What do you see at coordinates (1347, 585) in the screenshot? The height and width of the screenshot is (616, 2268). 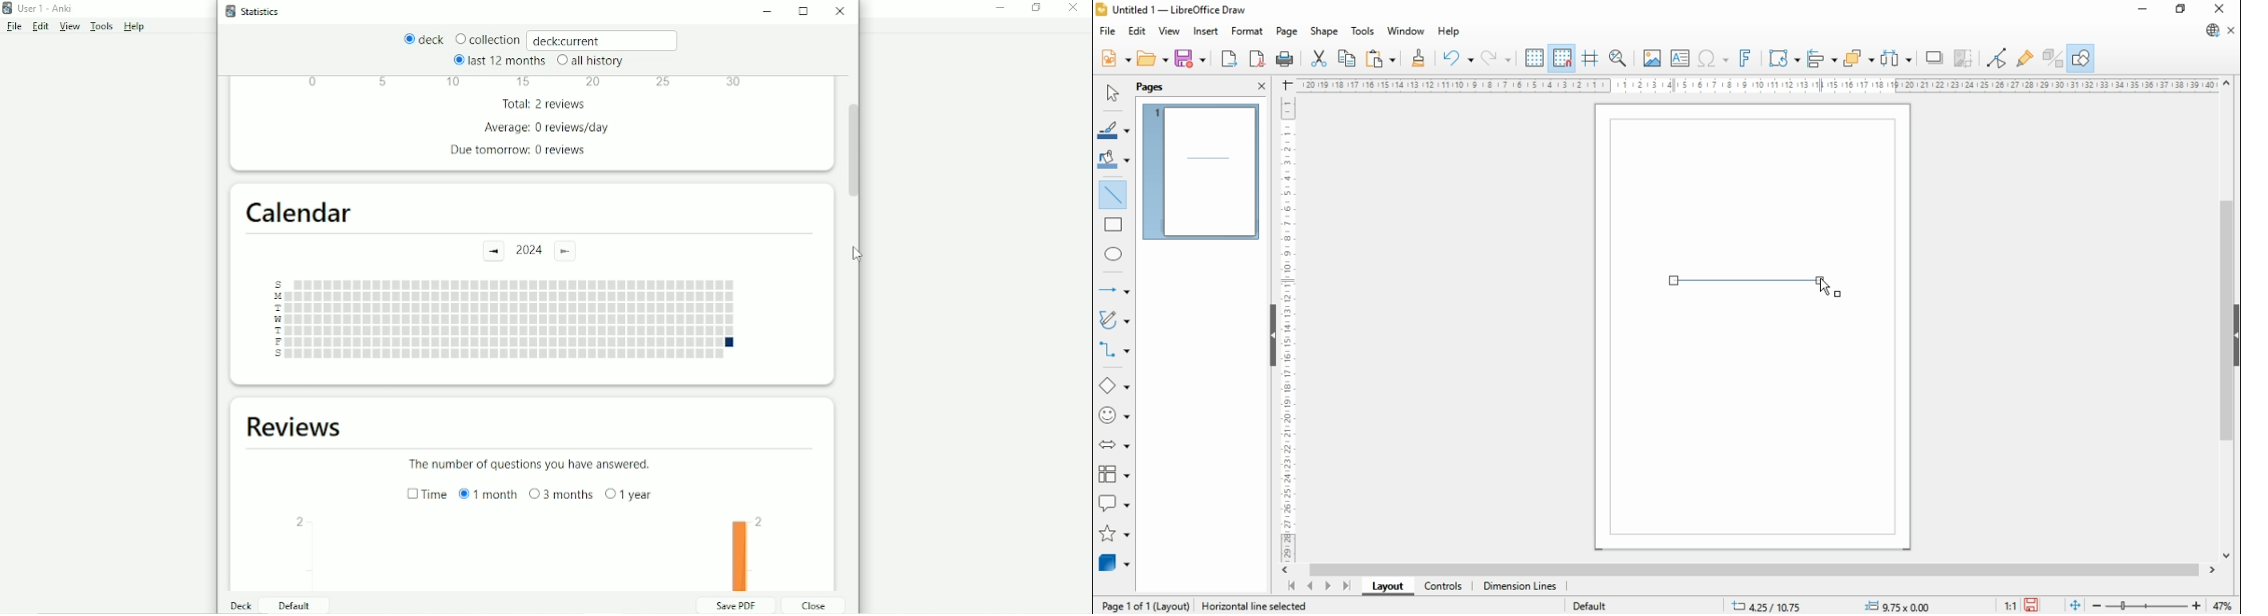 I see `last page` at bounding box center [1347, 585].